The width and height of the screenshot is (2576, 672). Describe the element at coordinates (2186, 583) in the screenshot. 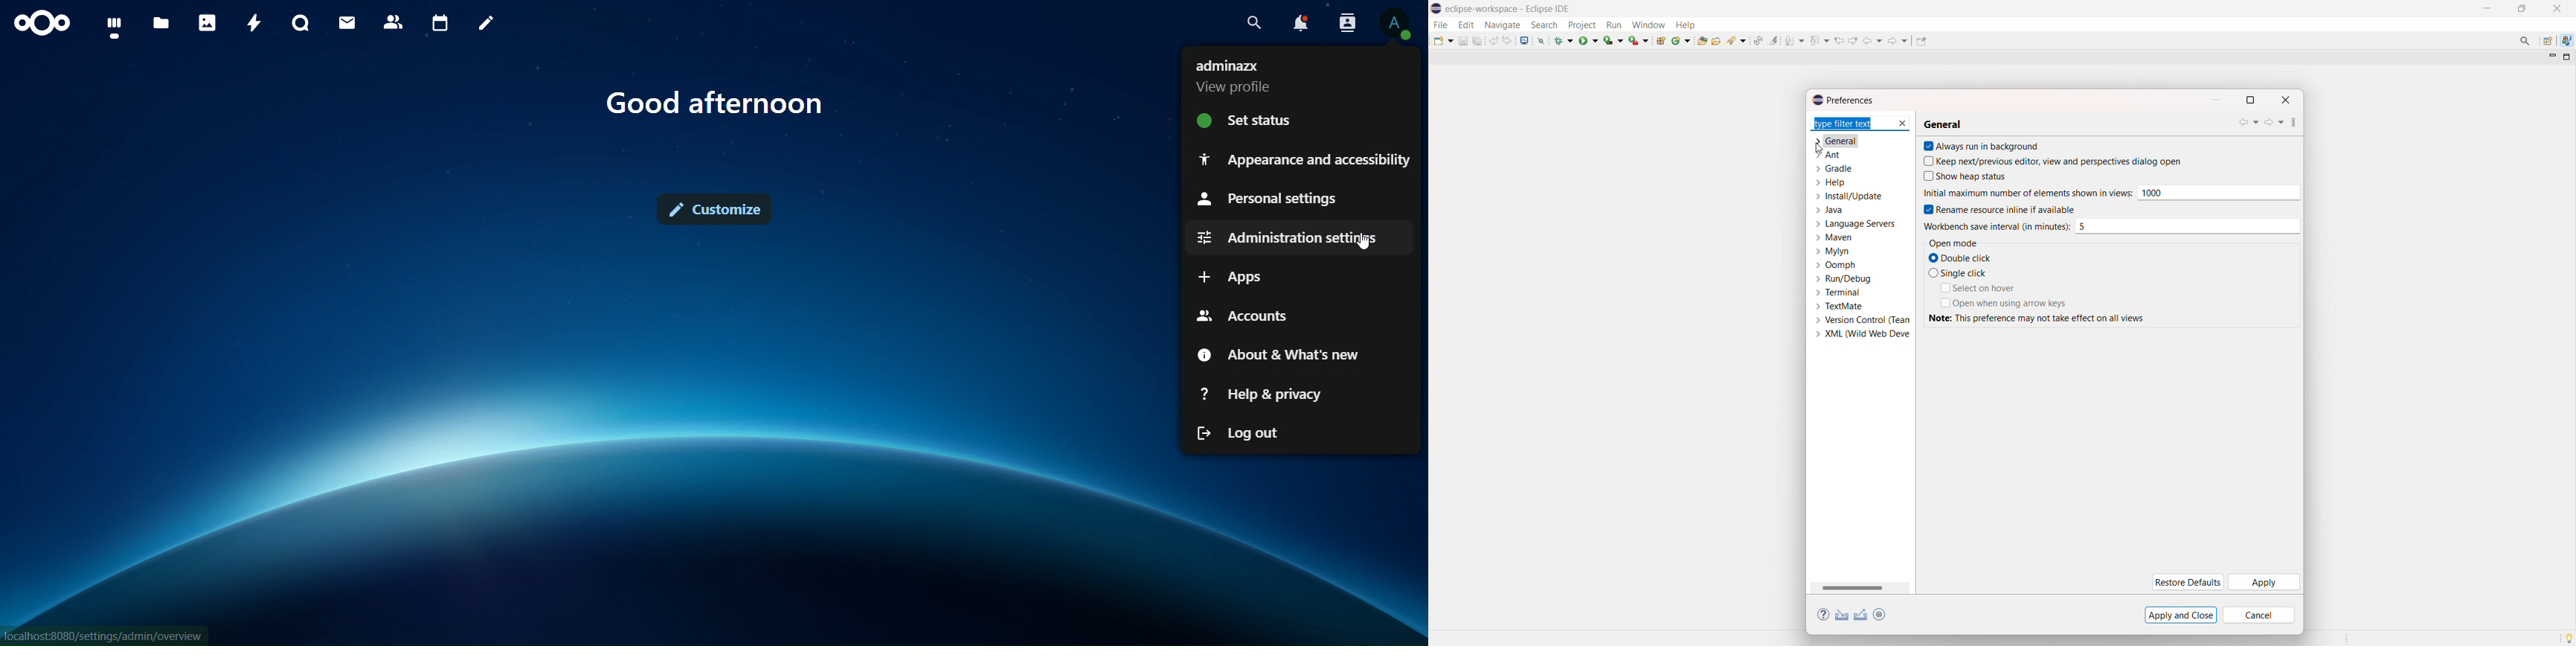

I see `restore defaults` at that location.